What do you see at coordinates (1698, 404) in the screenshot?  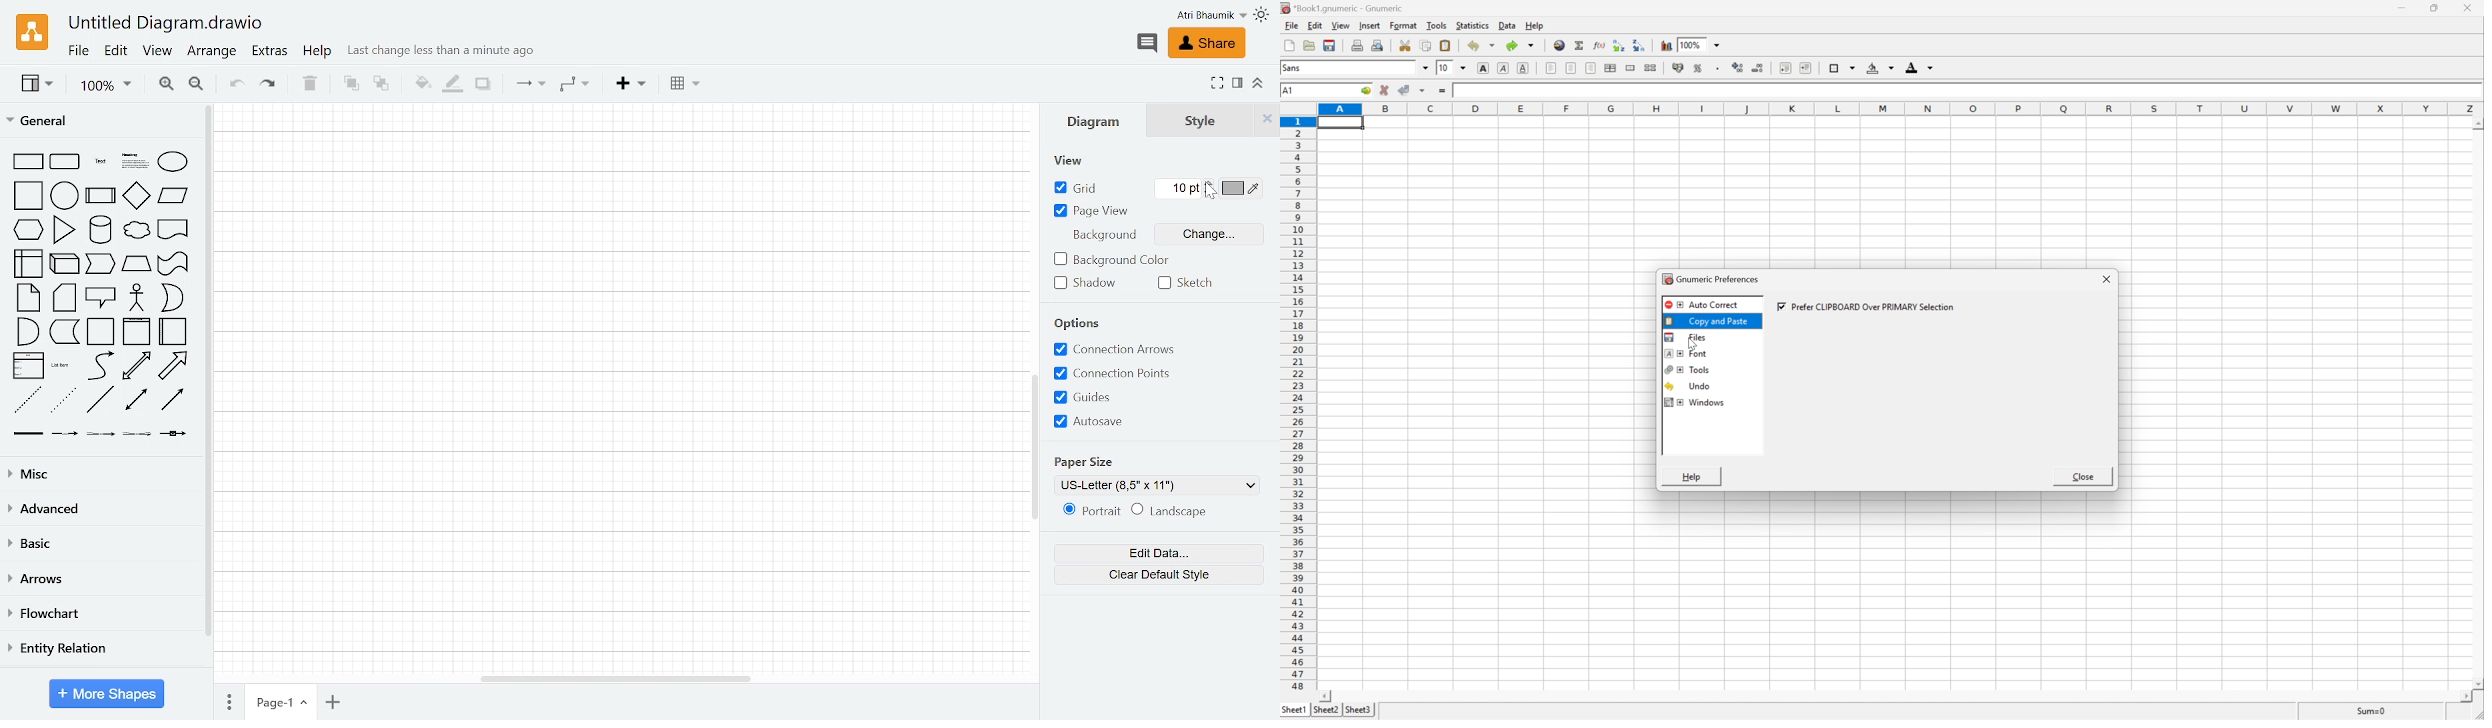 I see `windows` at bounding box center [1698, 404].